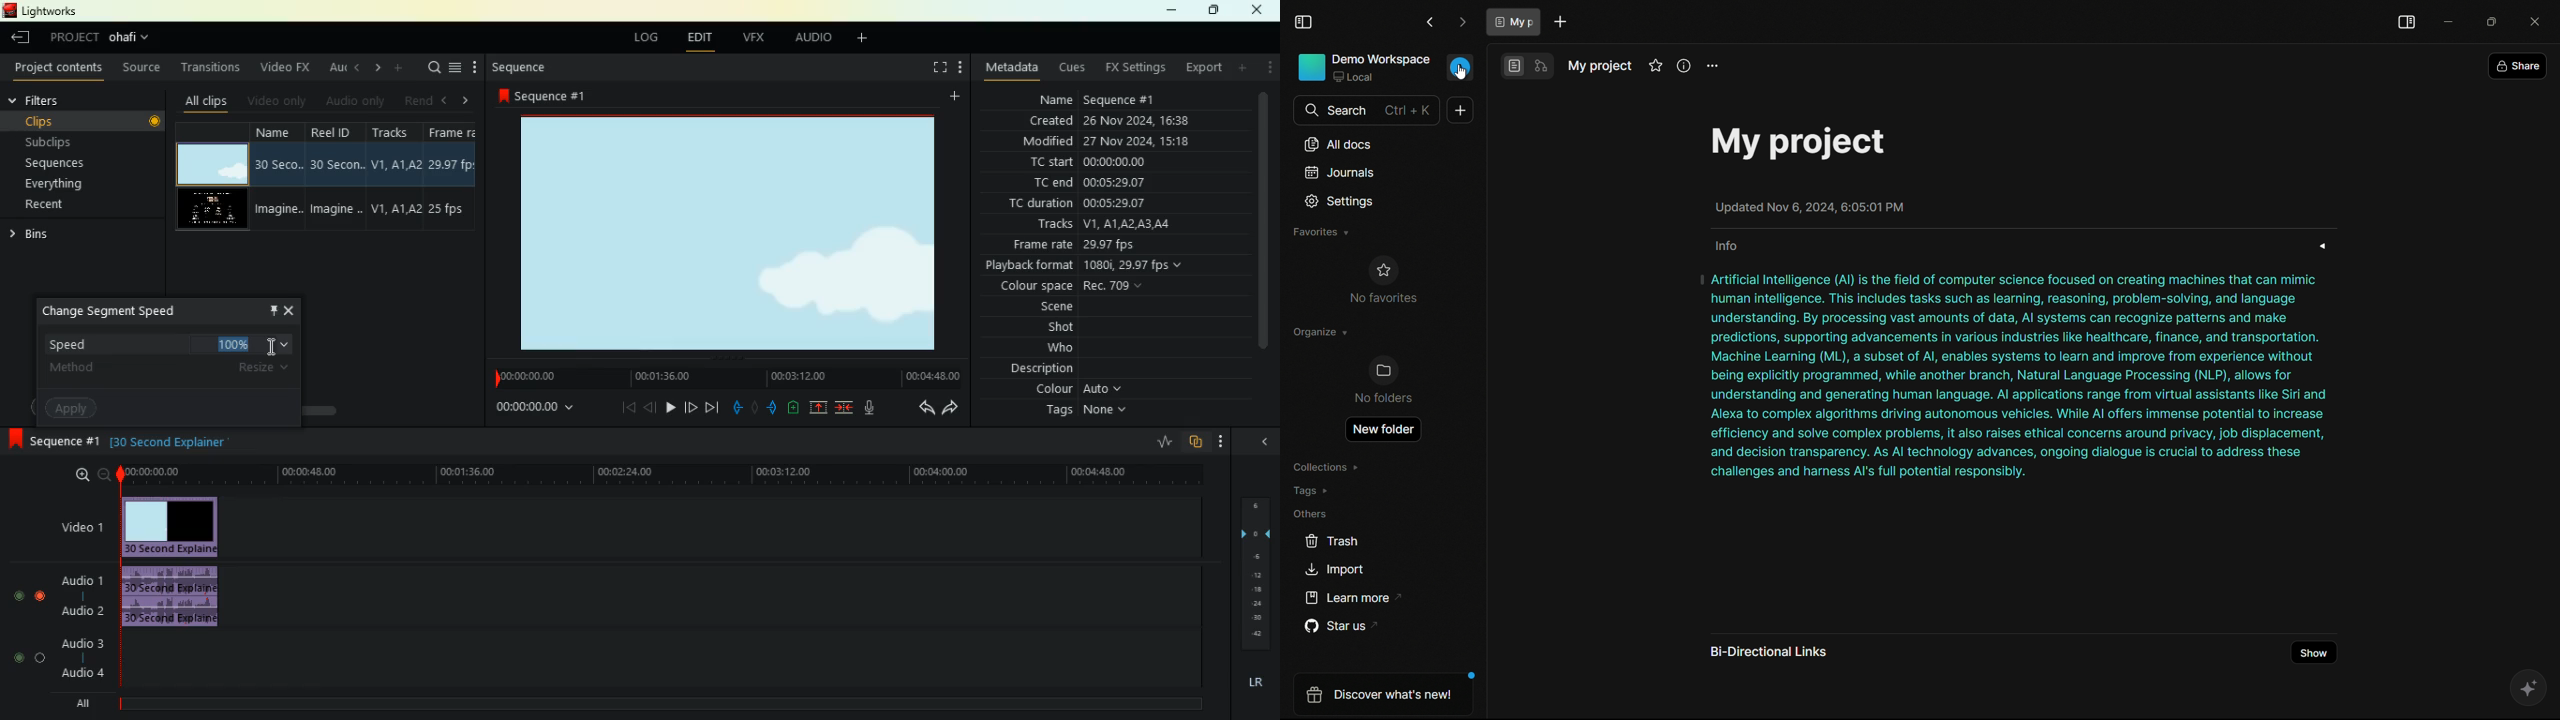 This screenshot has width=2576, height=728. What do you see at coordinates (958, 69) in the screenshot?
I see `more` at bounding box center [958, 69].